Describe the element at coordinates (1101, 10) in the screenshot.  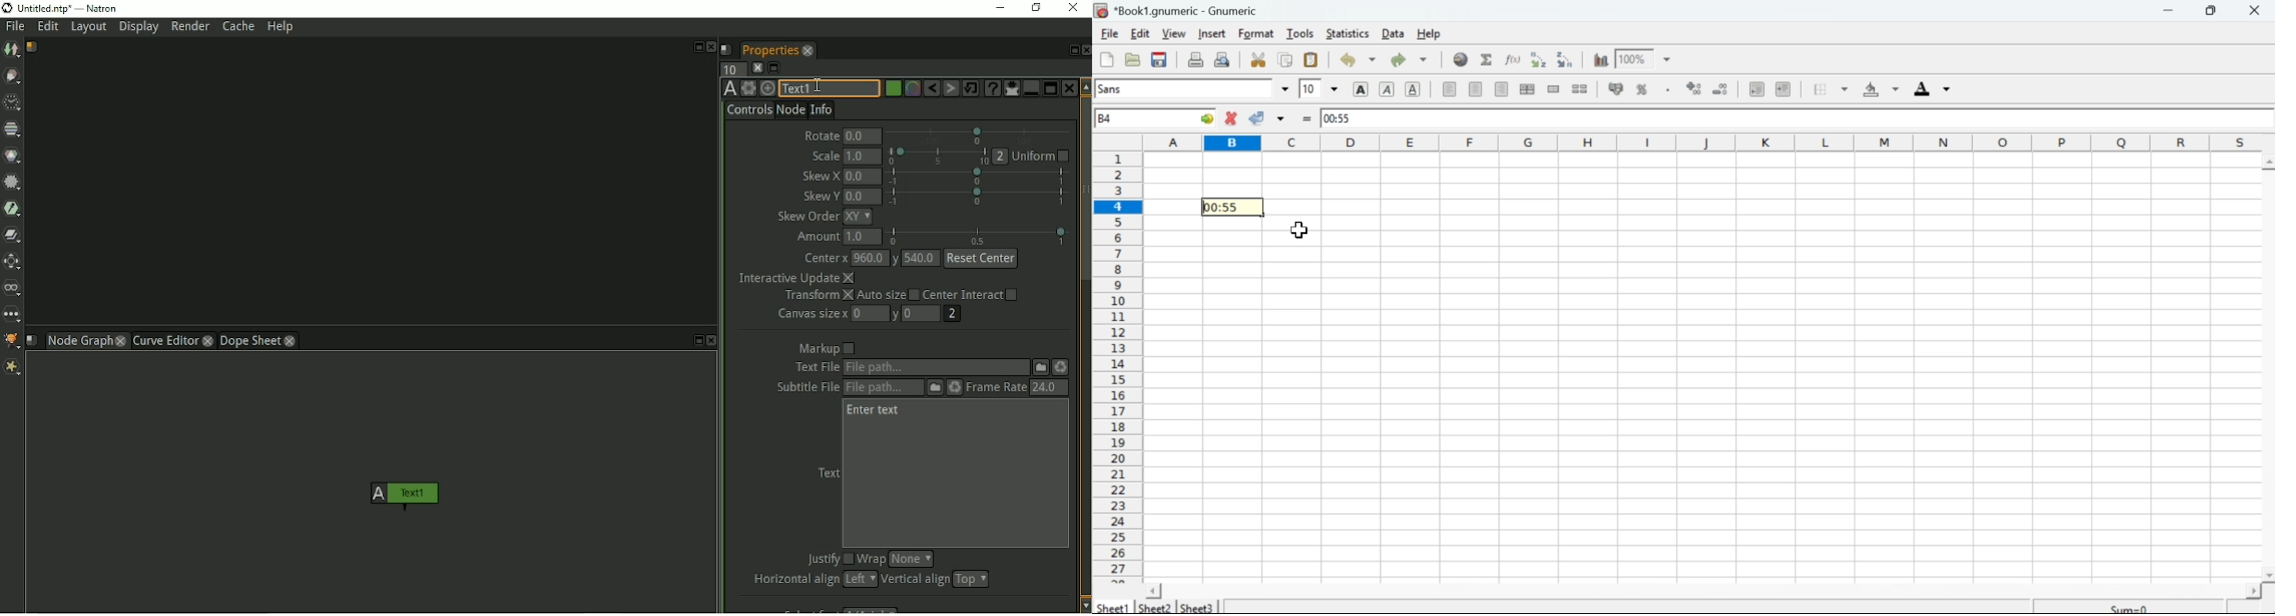
I see `icon` at that location.